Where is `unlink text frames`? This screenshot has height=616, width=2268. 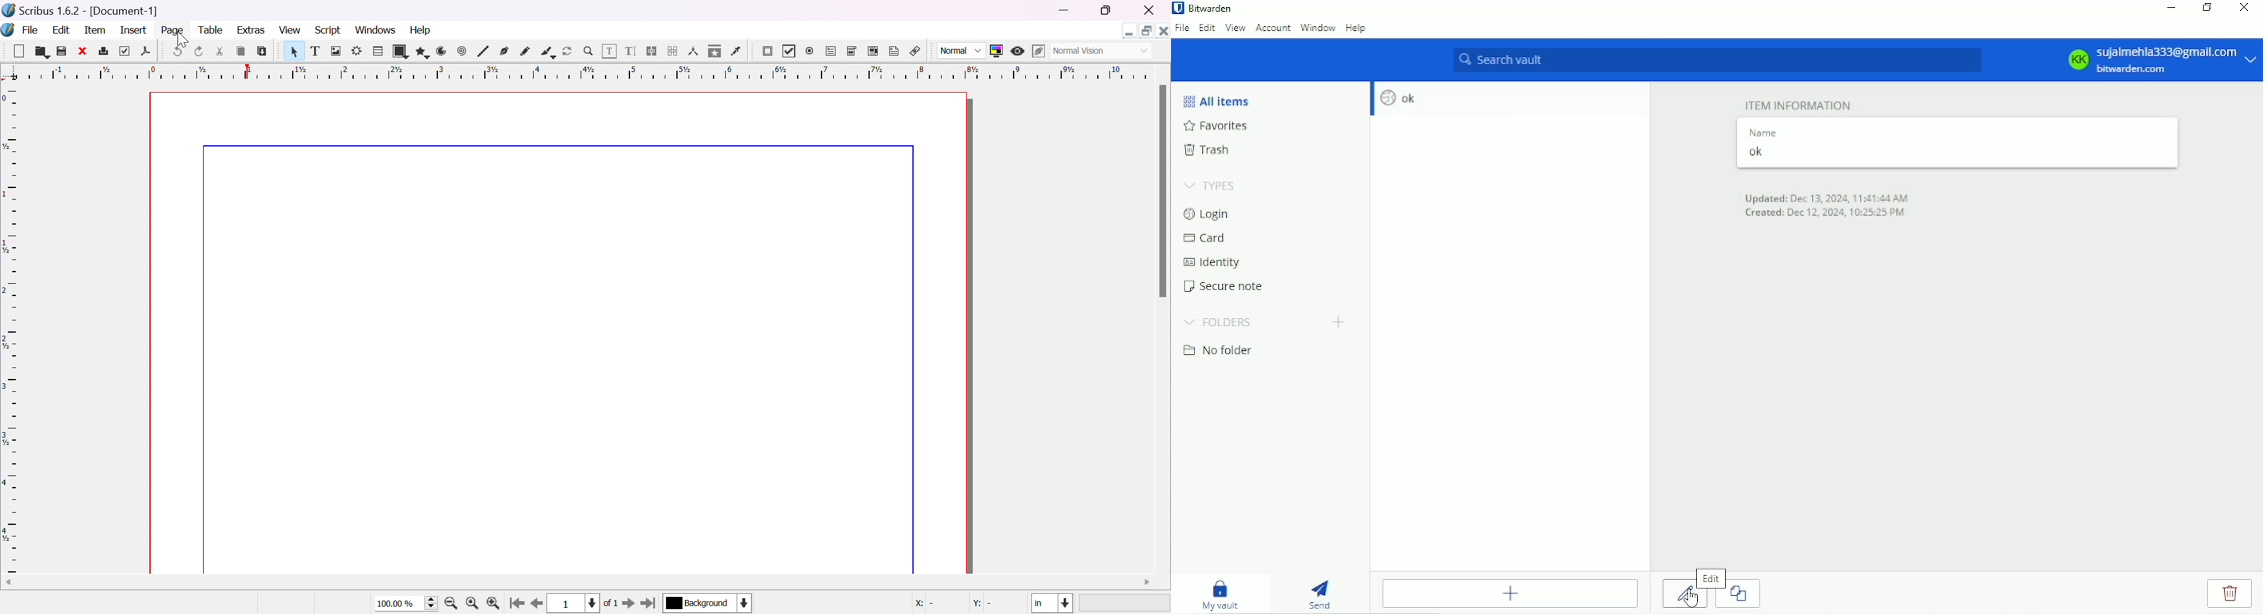
unlink text frames is located at coordinates (674, 51).